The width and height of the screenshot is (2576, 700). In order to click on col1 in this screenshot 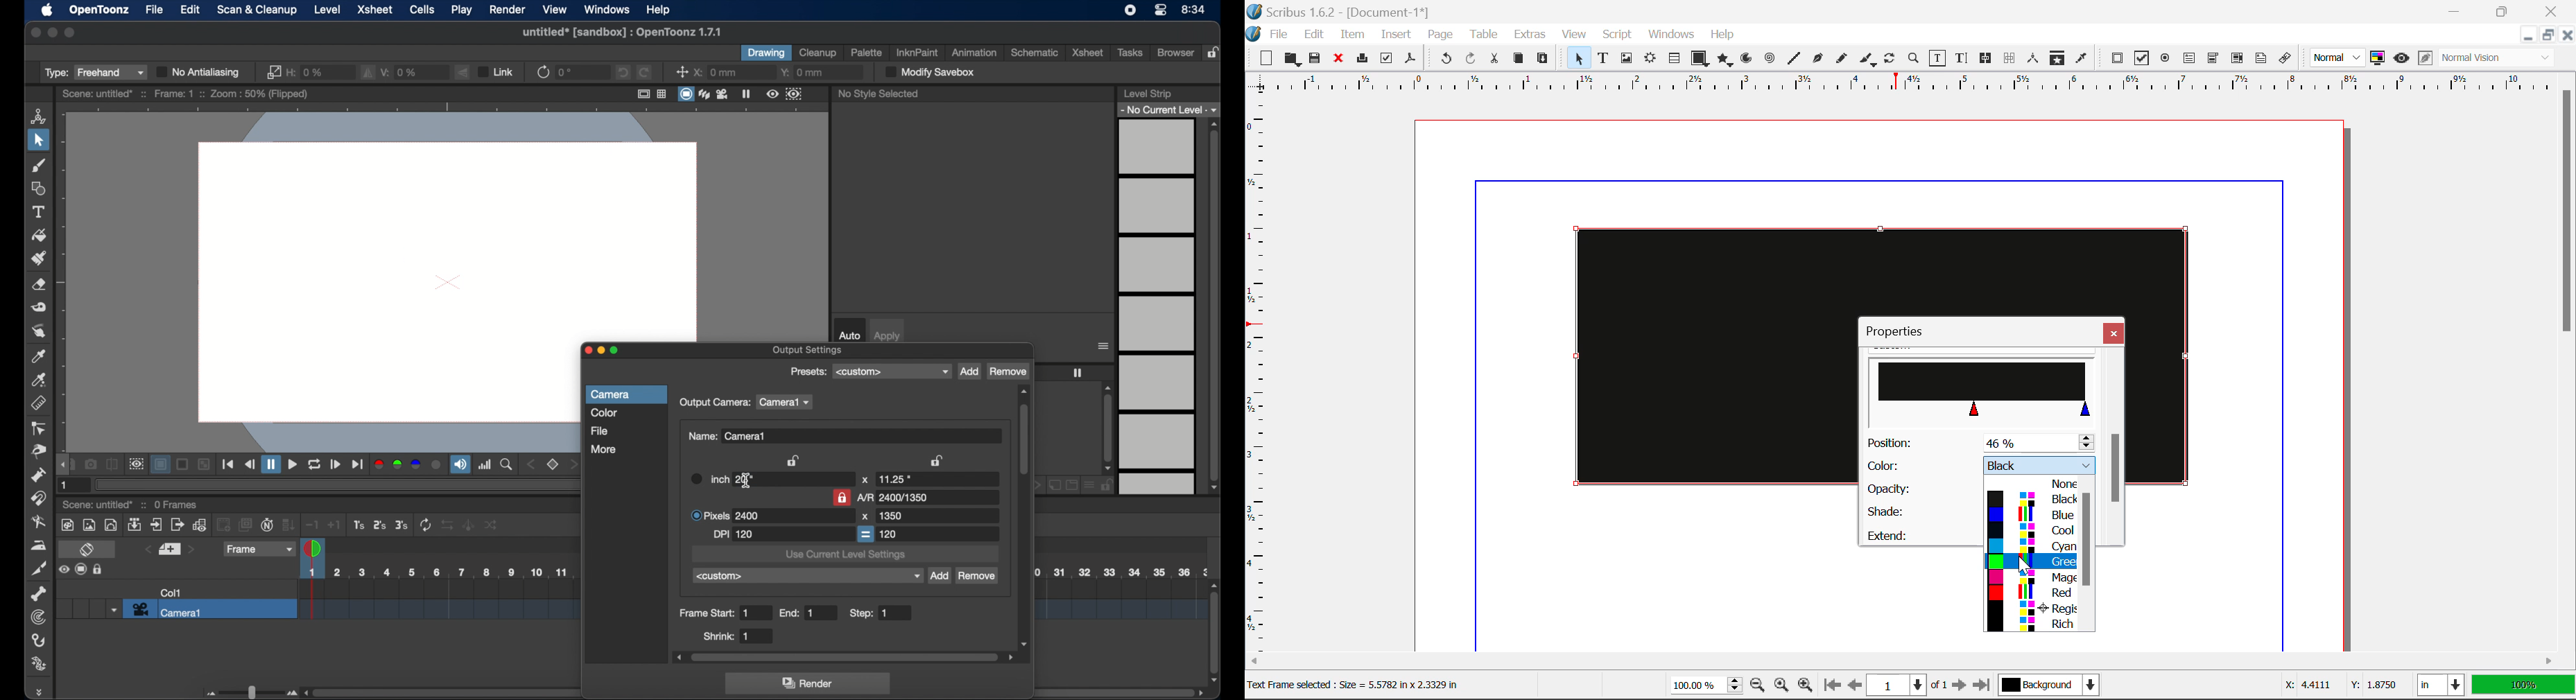, I will do `click(171, 592)`.